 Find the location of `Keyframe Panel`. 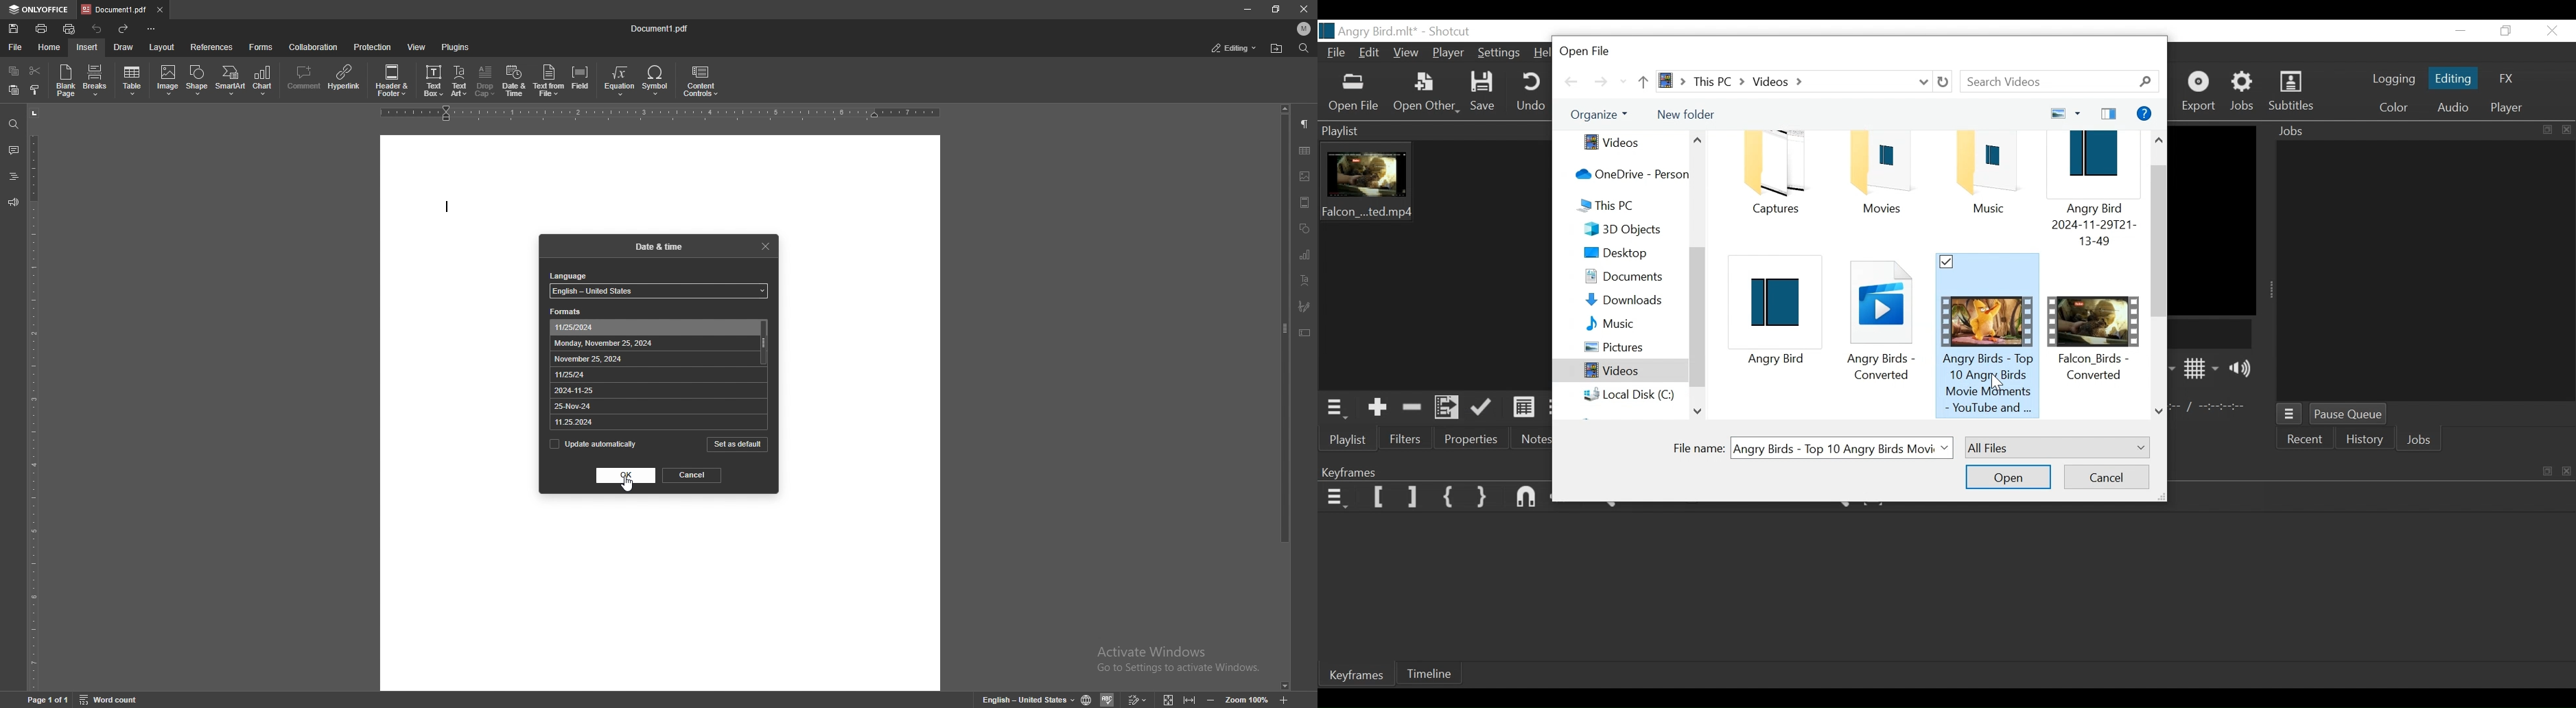

Keyframe Panel is located at coordinates (1358, 471).